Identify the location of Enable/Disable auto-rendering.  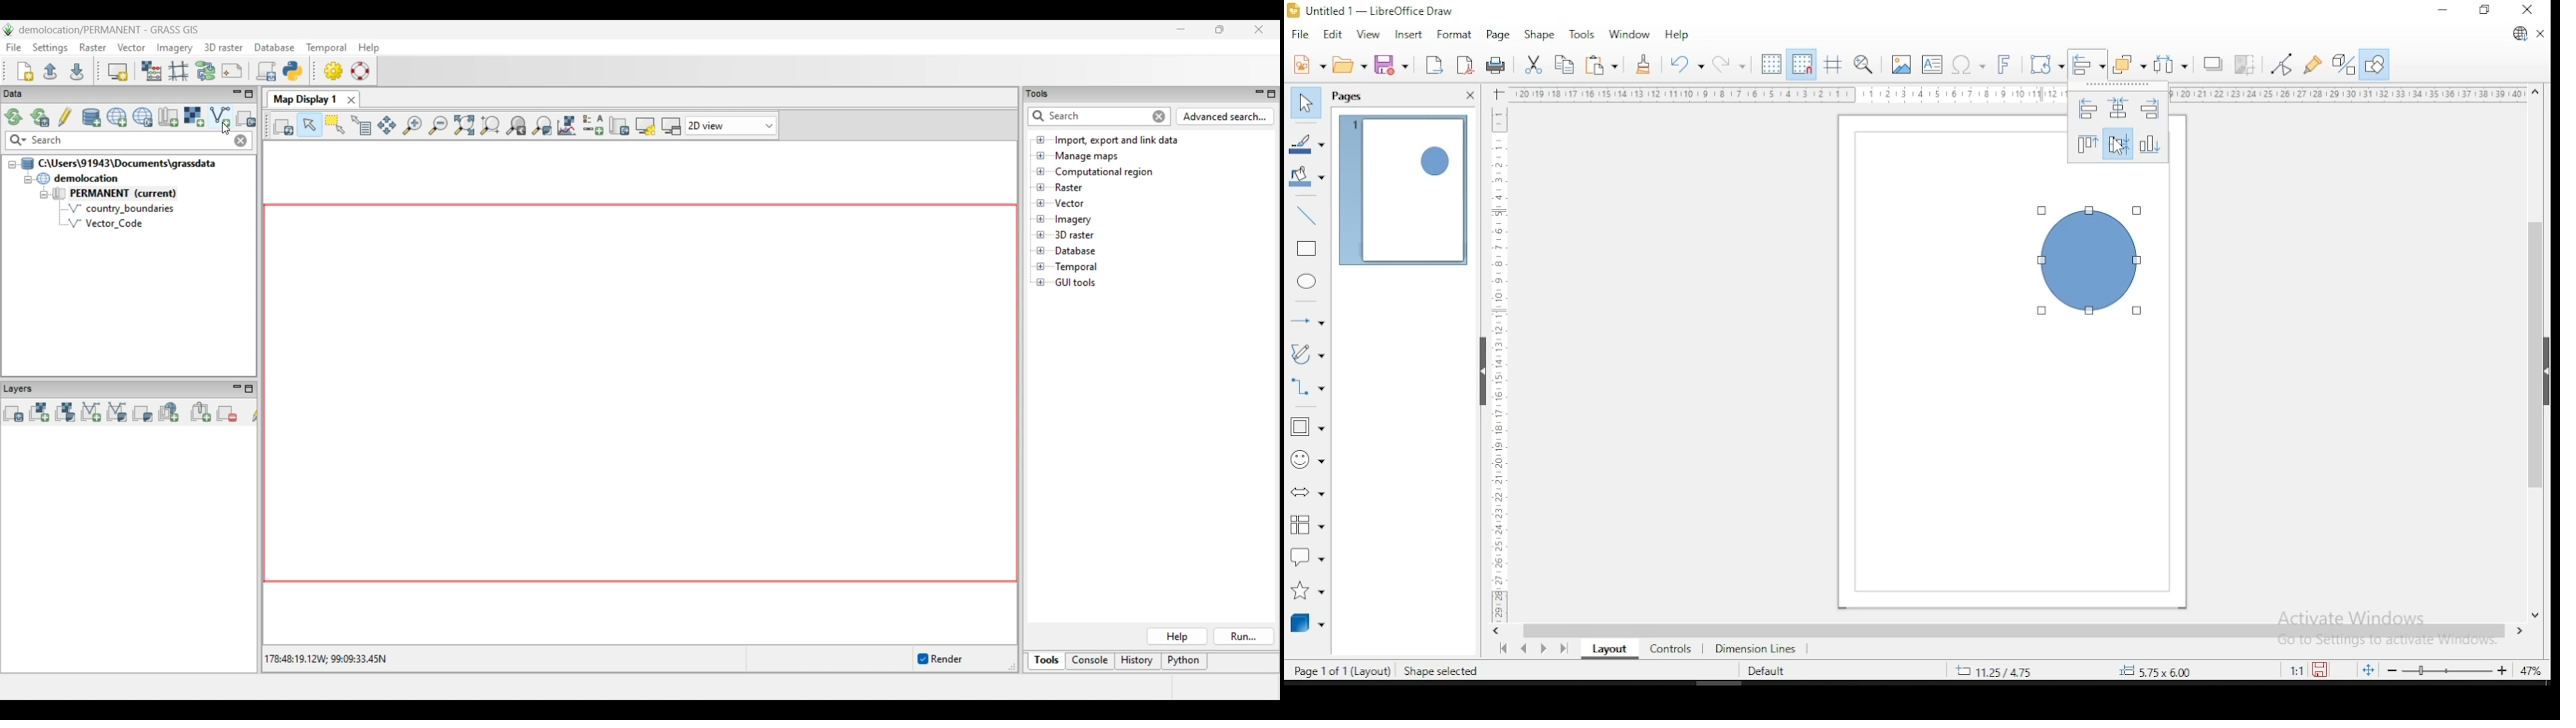
(939, 659).